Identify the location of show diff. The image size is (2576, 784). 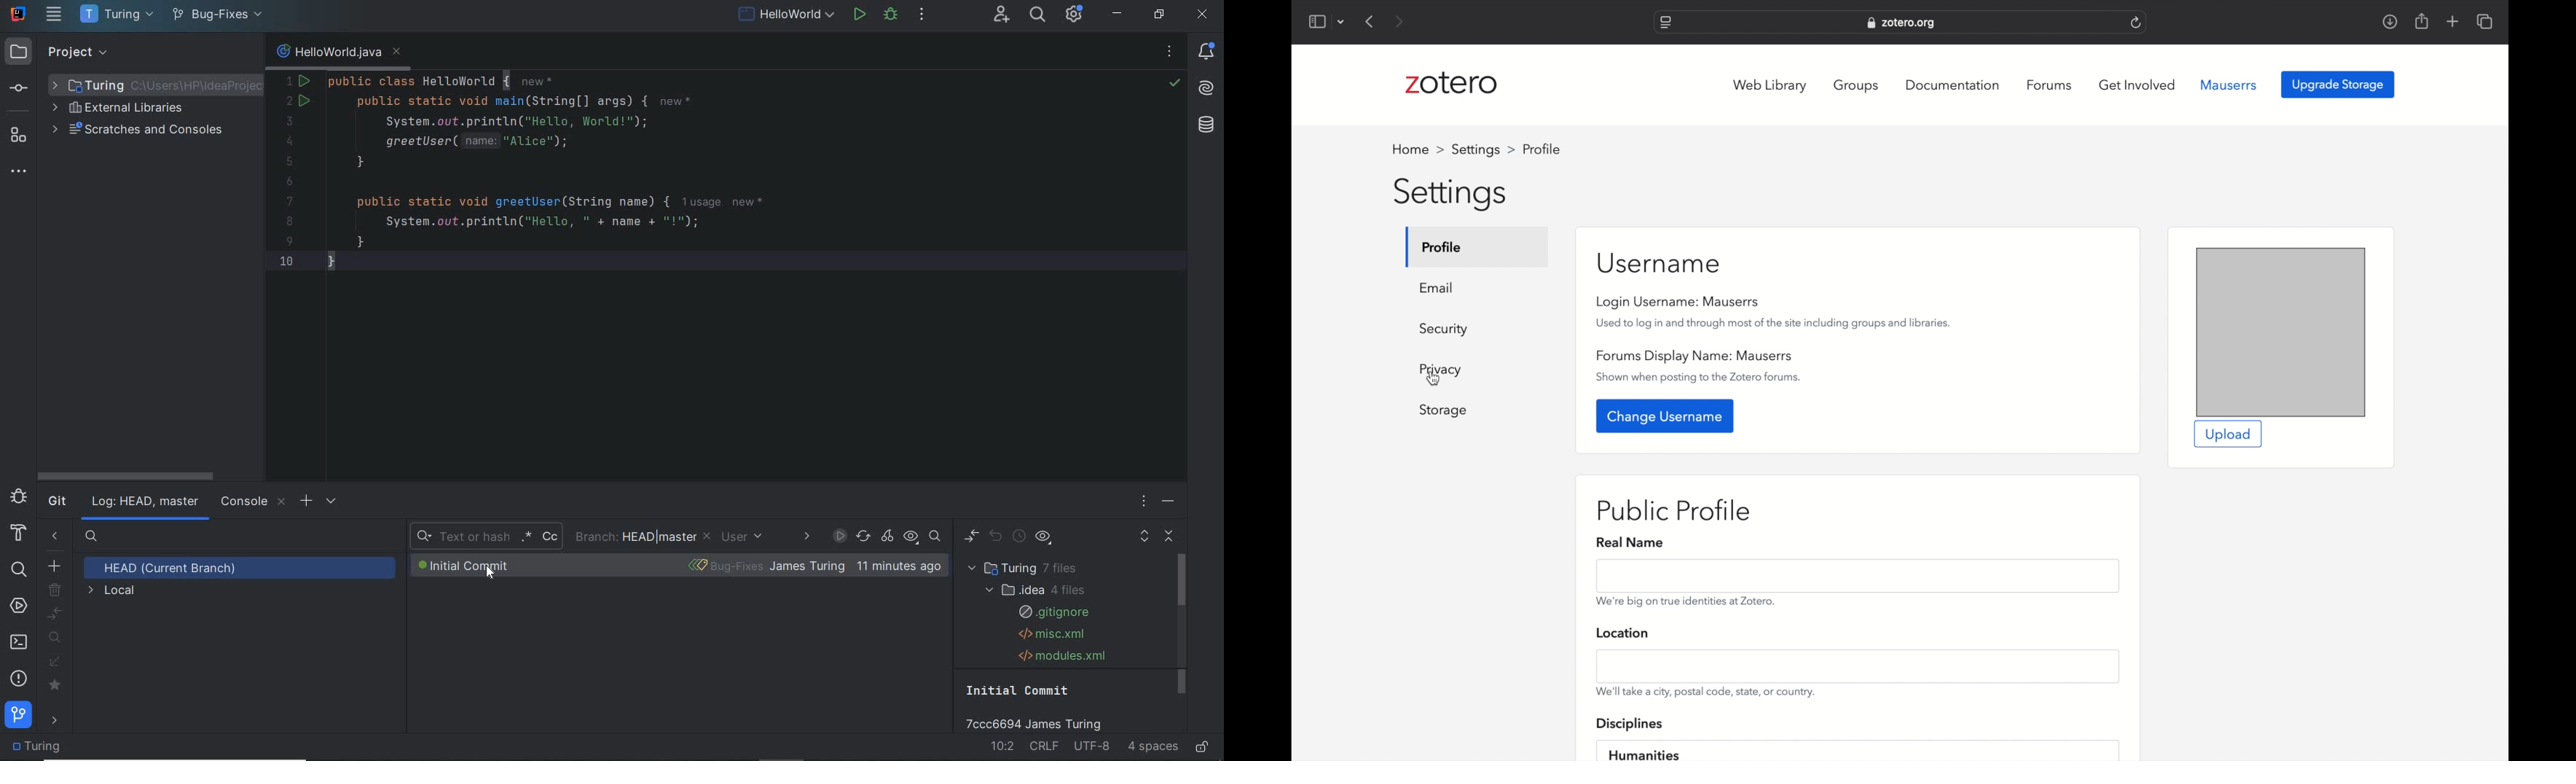
(970, 536).